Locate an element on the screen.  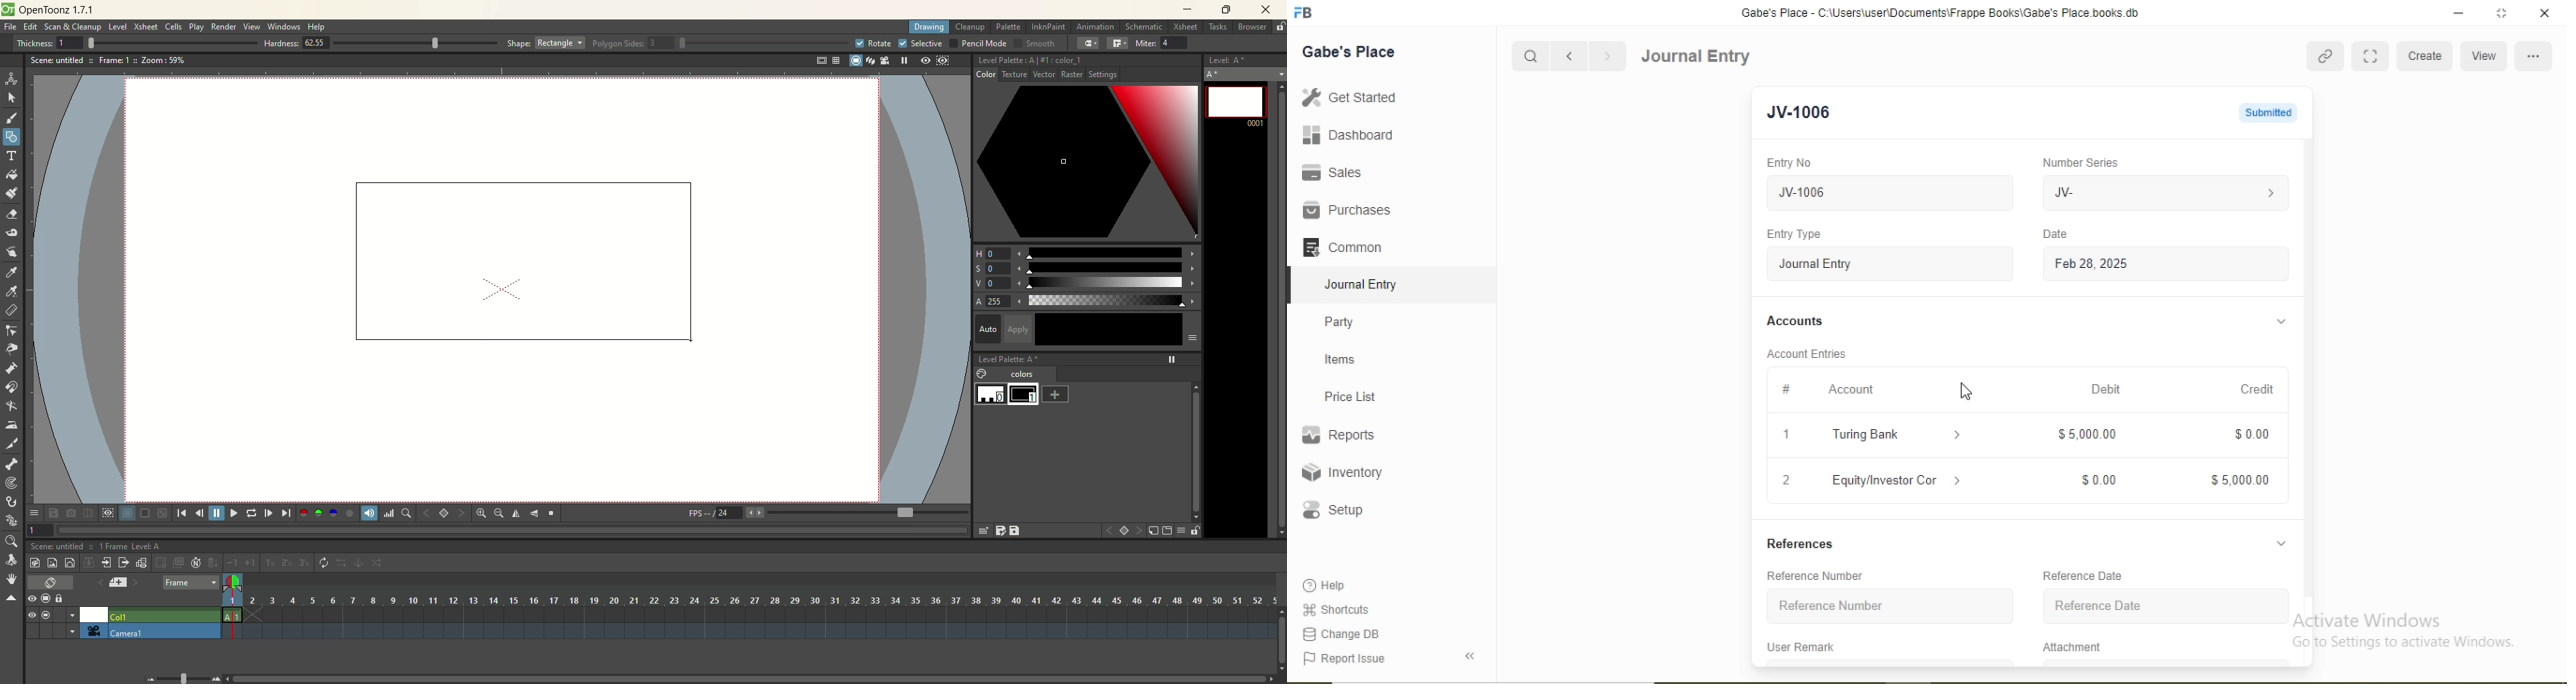
Credit is located at coordinates (2257, 389).